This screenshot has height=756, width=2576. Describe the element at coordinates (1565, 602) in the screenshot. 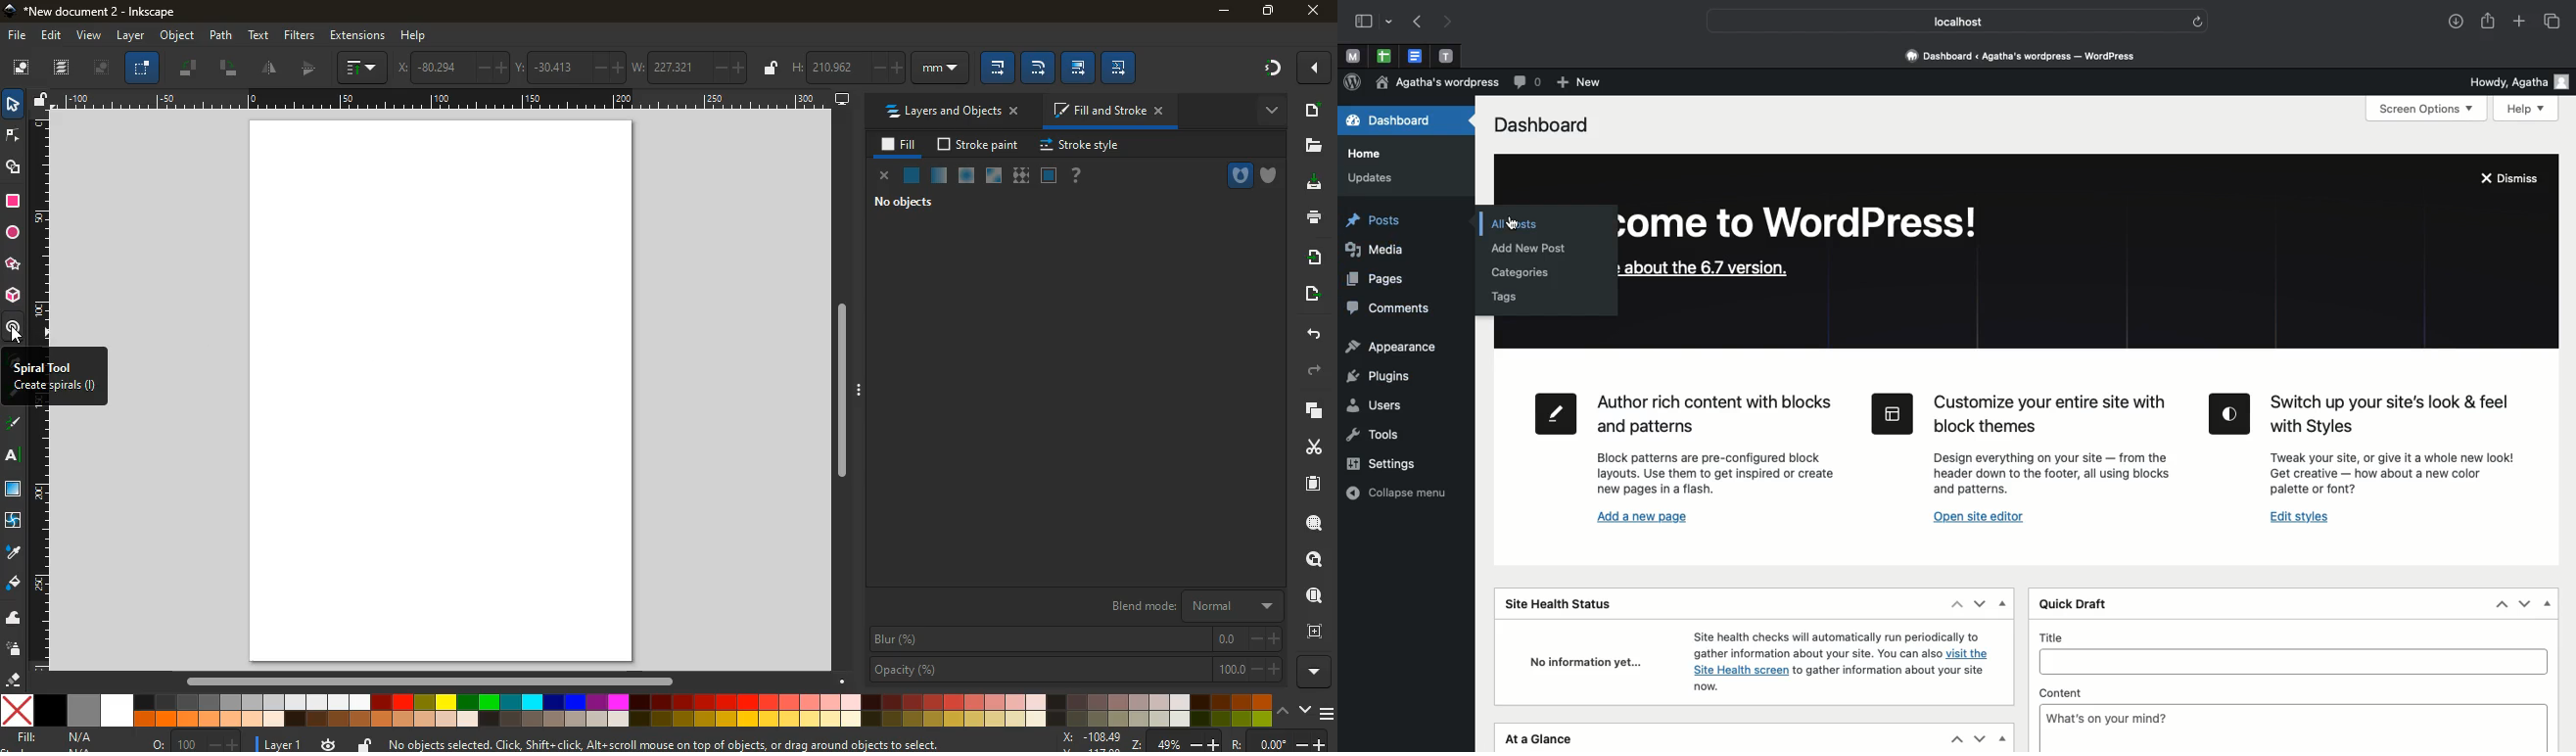

I see `Site health status` at that location.